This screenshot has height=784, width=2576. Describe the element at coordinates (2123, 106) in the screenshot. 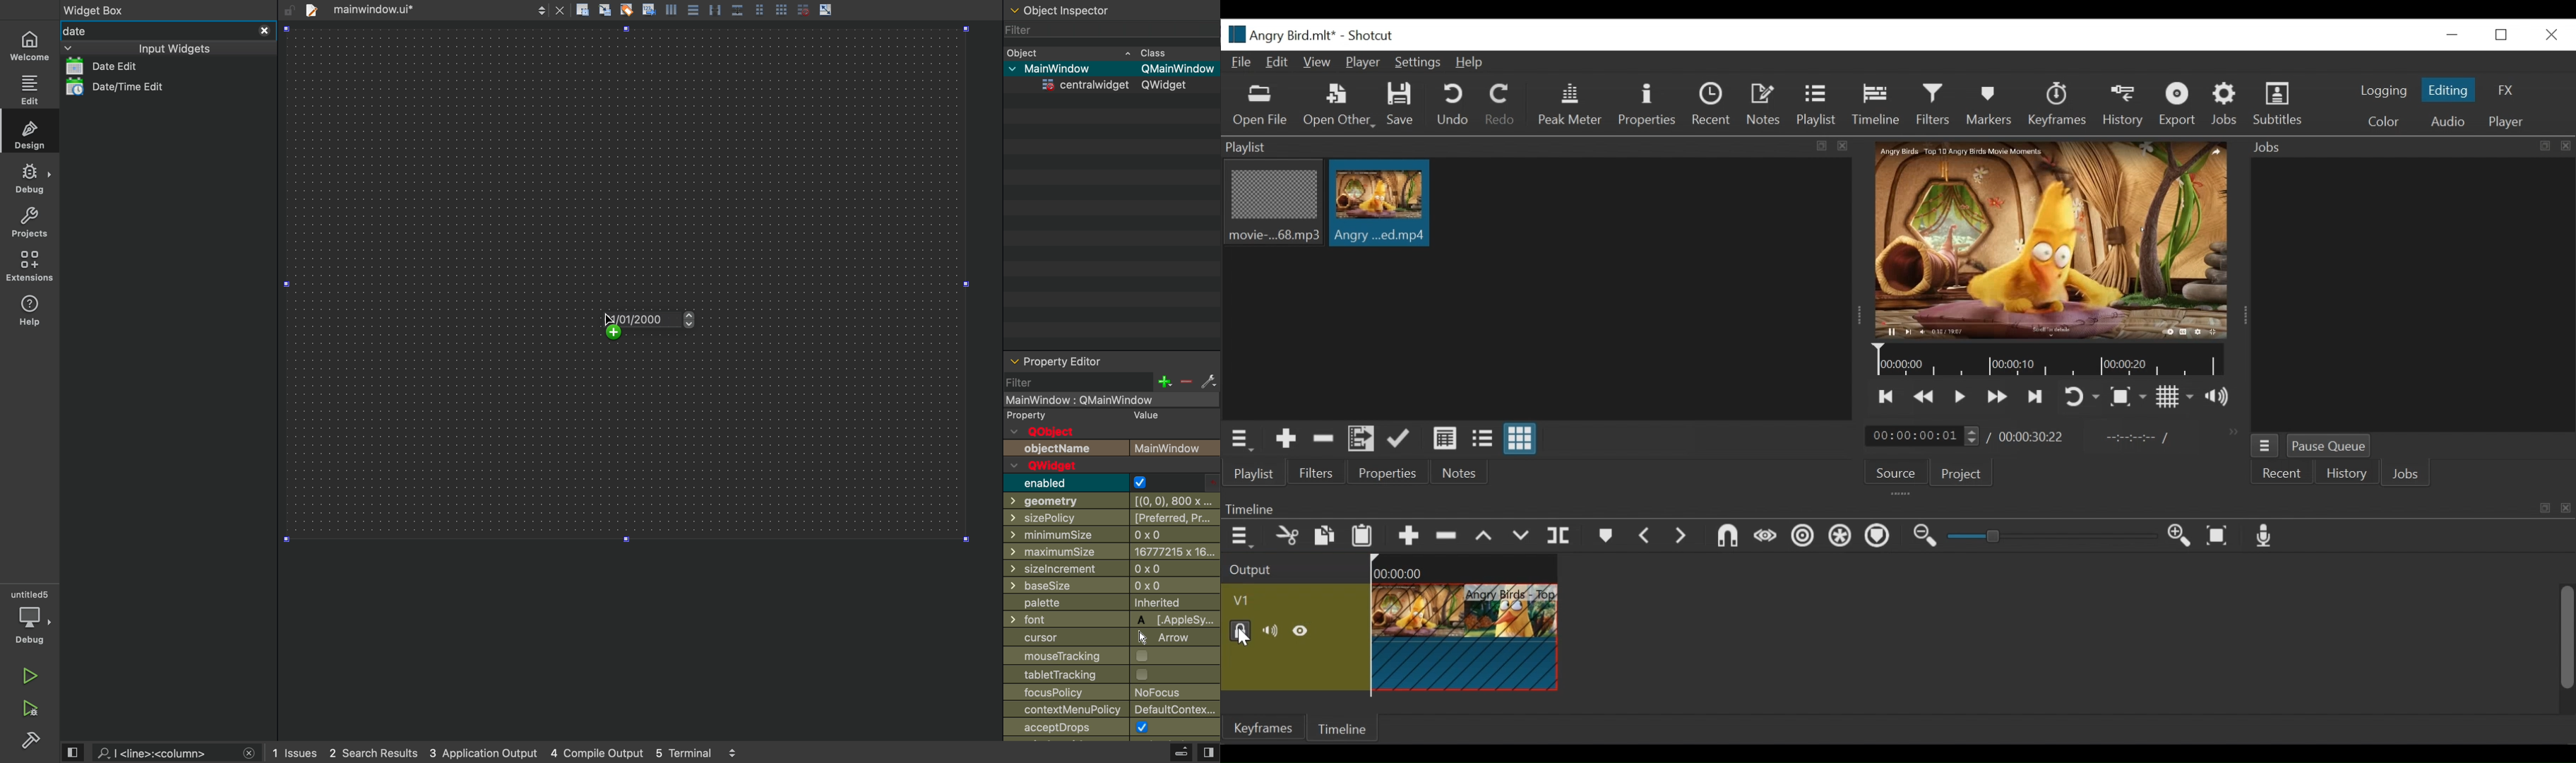

I see `History` at that location.